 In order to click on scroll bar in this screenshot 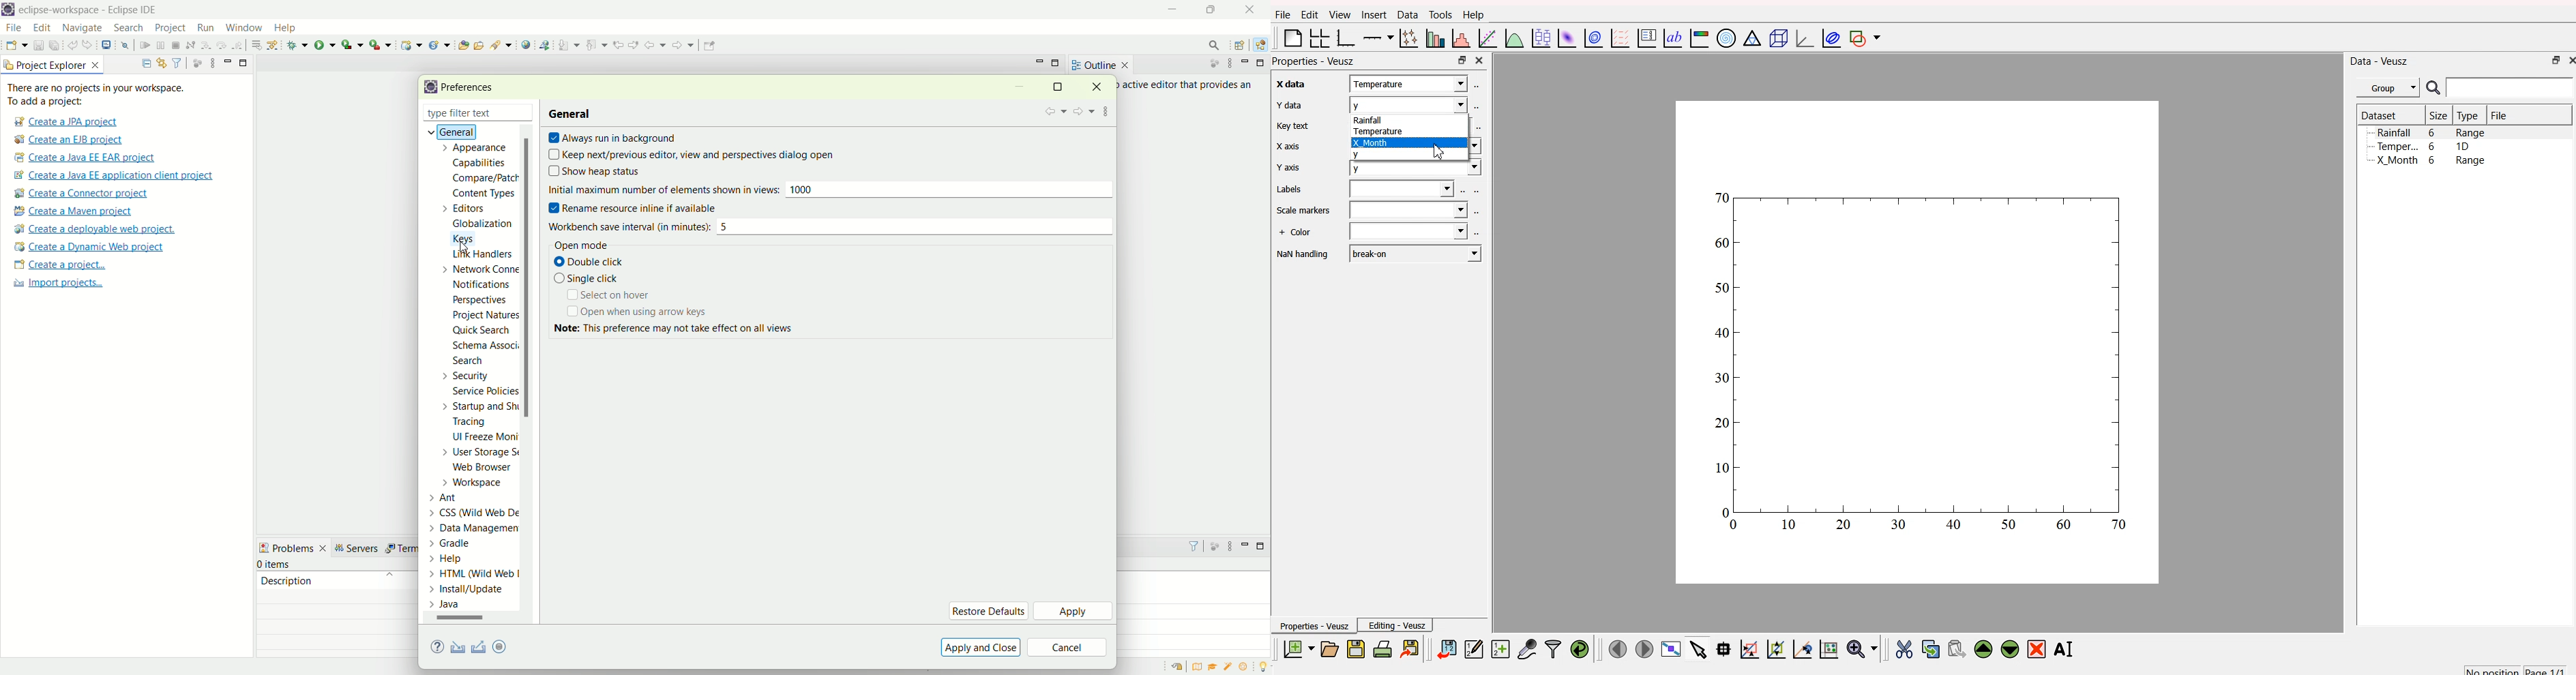, I will do `click(531, 375)`.